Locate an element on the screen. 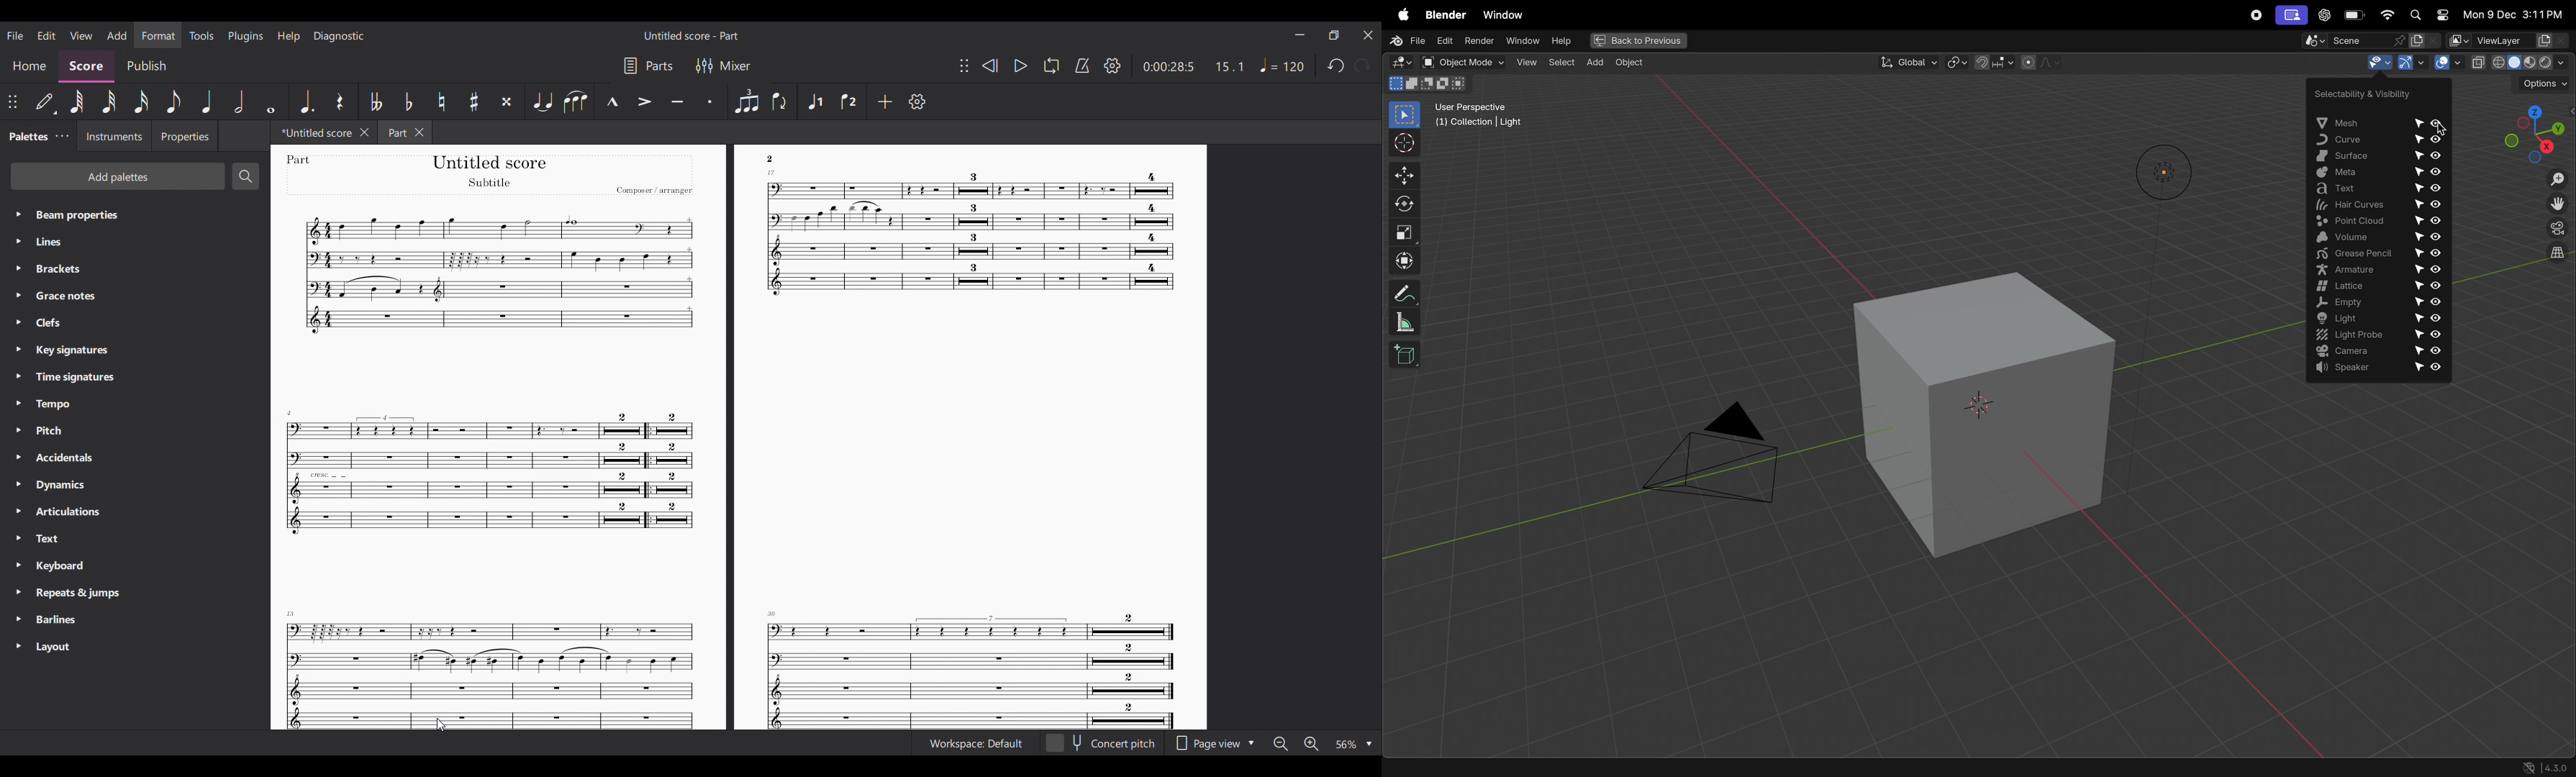 The width and height of the screenshot is (2576, 784). Half note is located at coordinates (240, 101).